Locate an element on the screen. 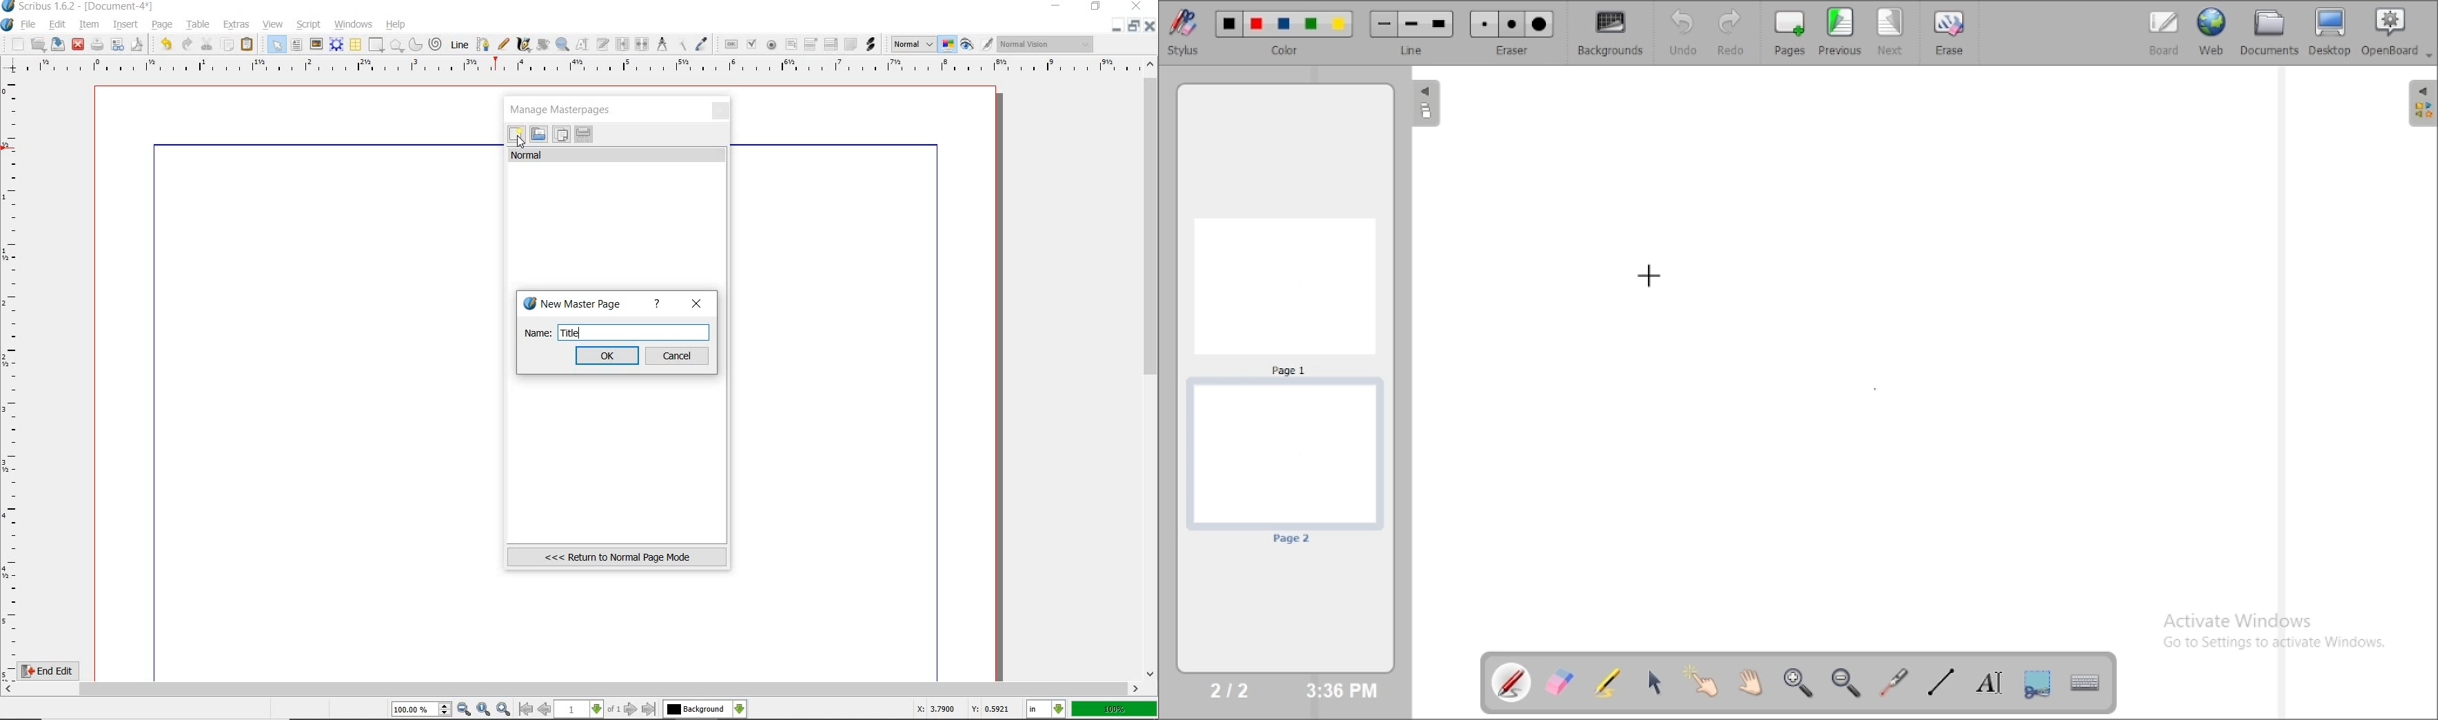  100.00% is located at coordinates (423, 710).